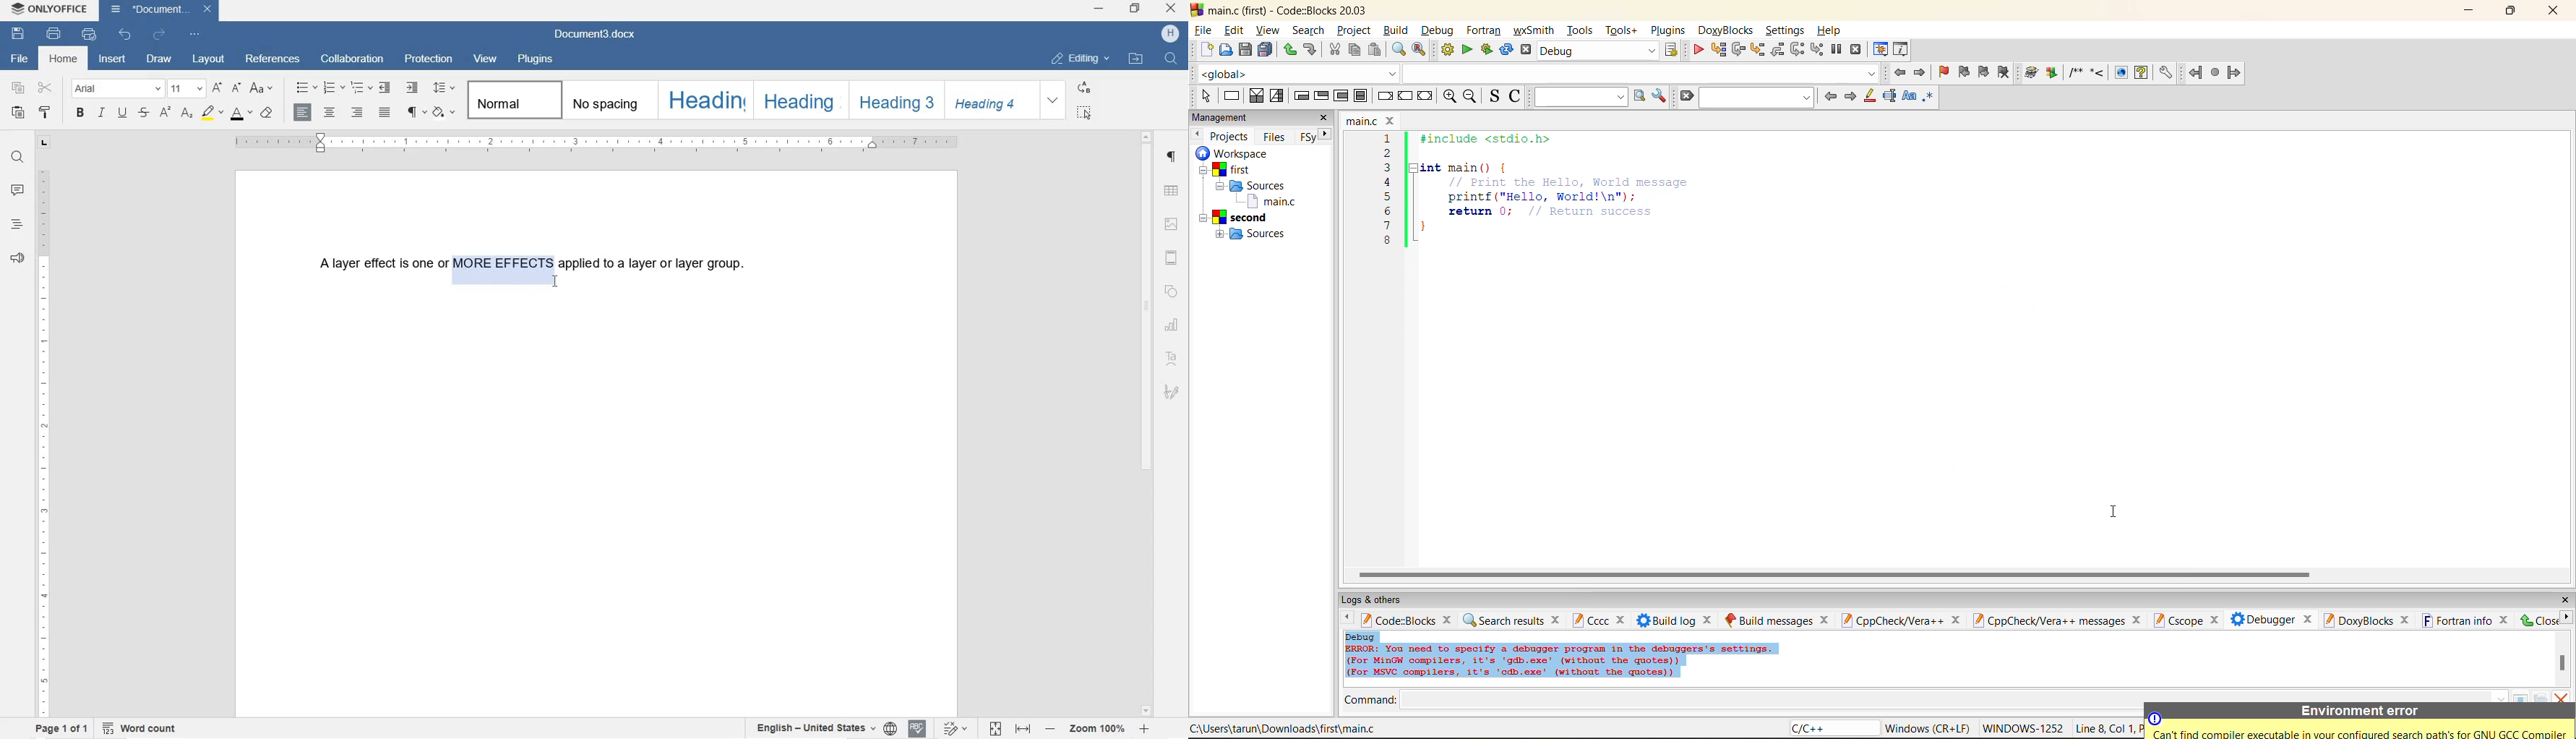 The width and height of the screenshot is (2576, 756). Describe the element at coordinates (1639, 96) in the screenshot. I see `run search` at that location.